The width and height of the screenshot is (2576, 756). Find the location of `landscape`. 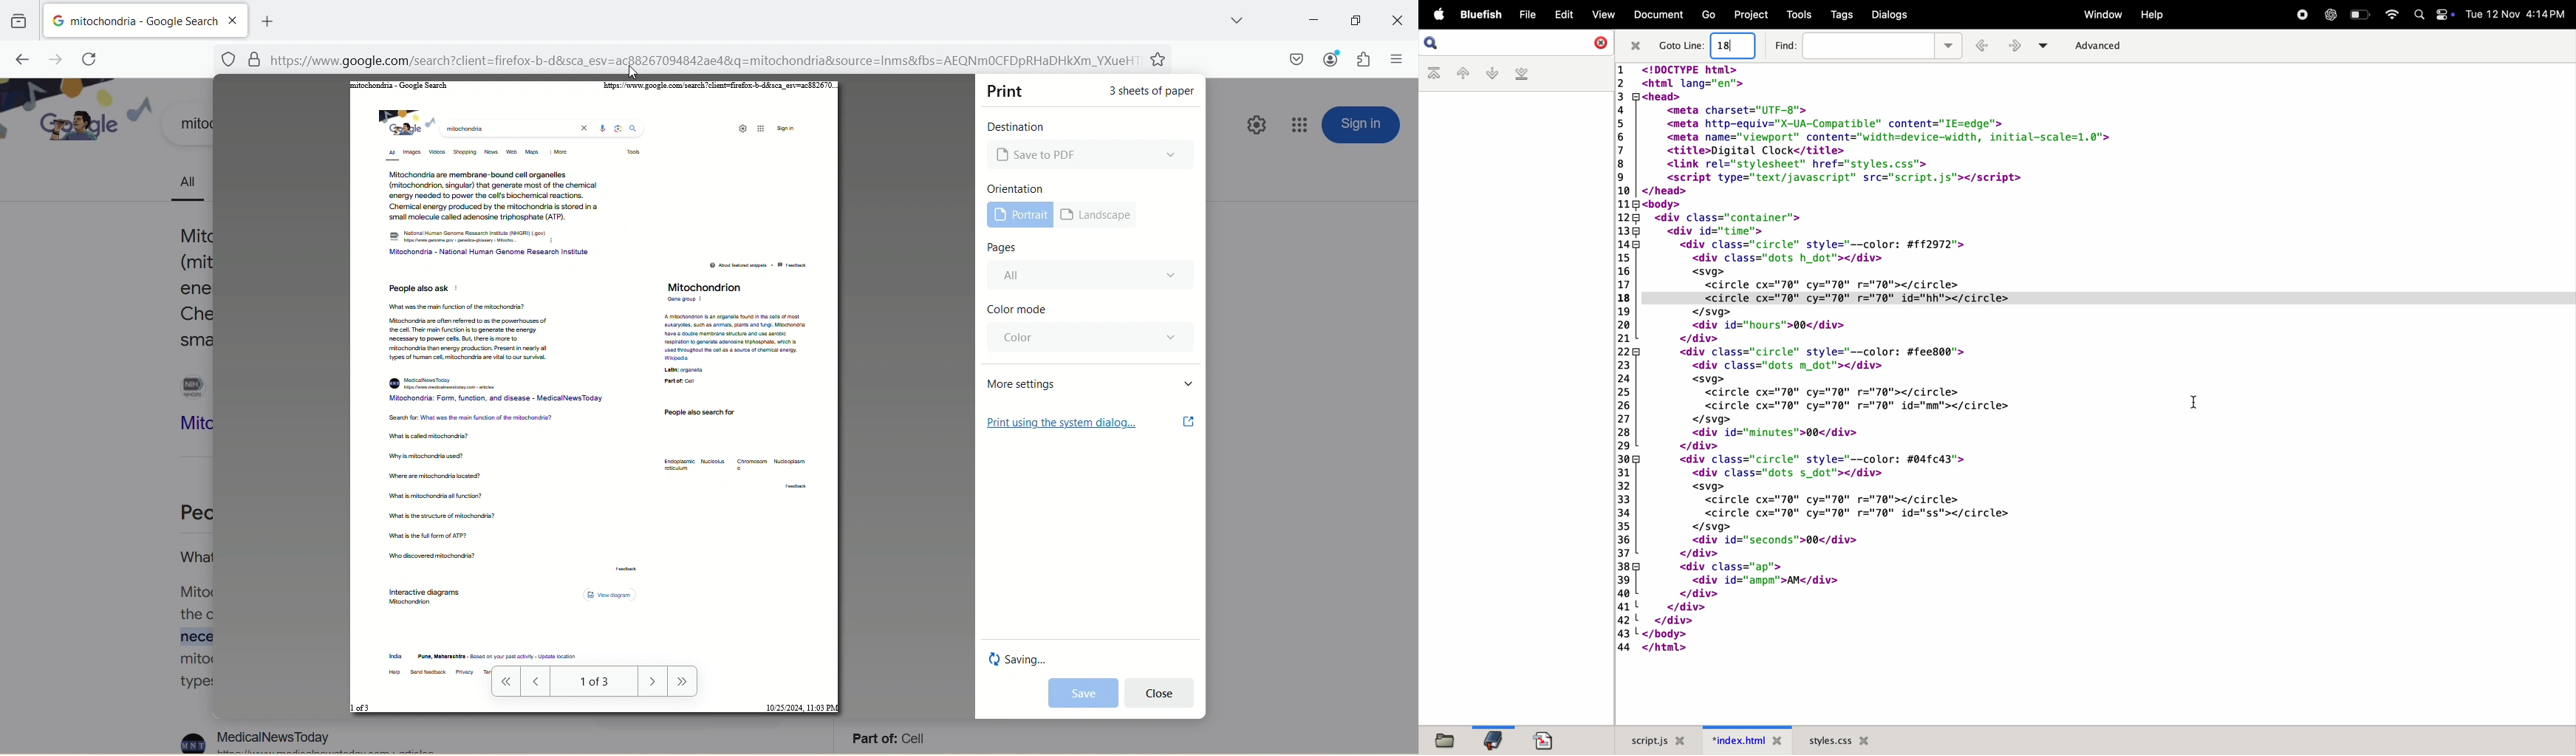

landscape is located at coordinates (1101, 216).